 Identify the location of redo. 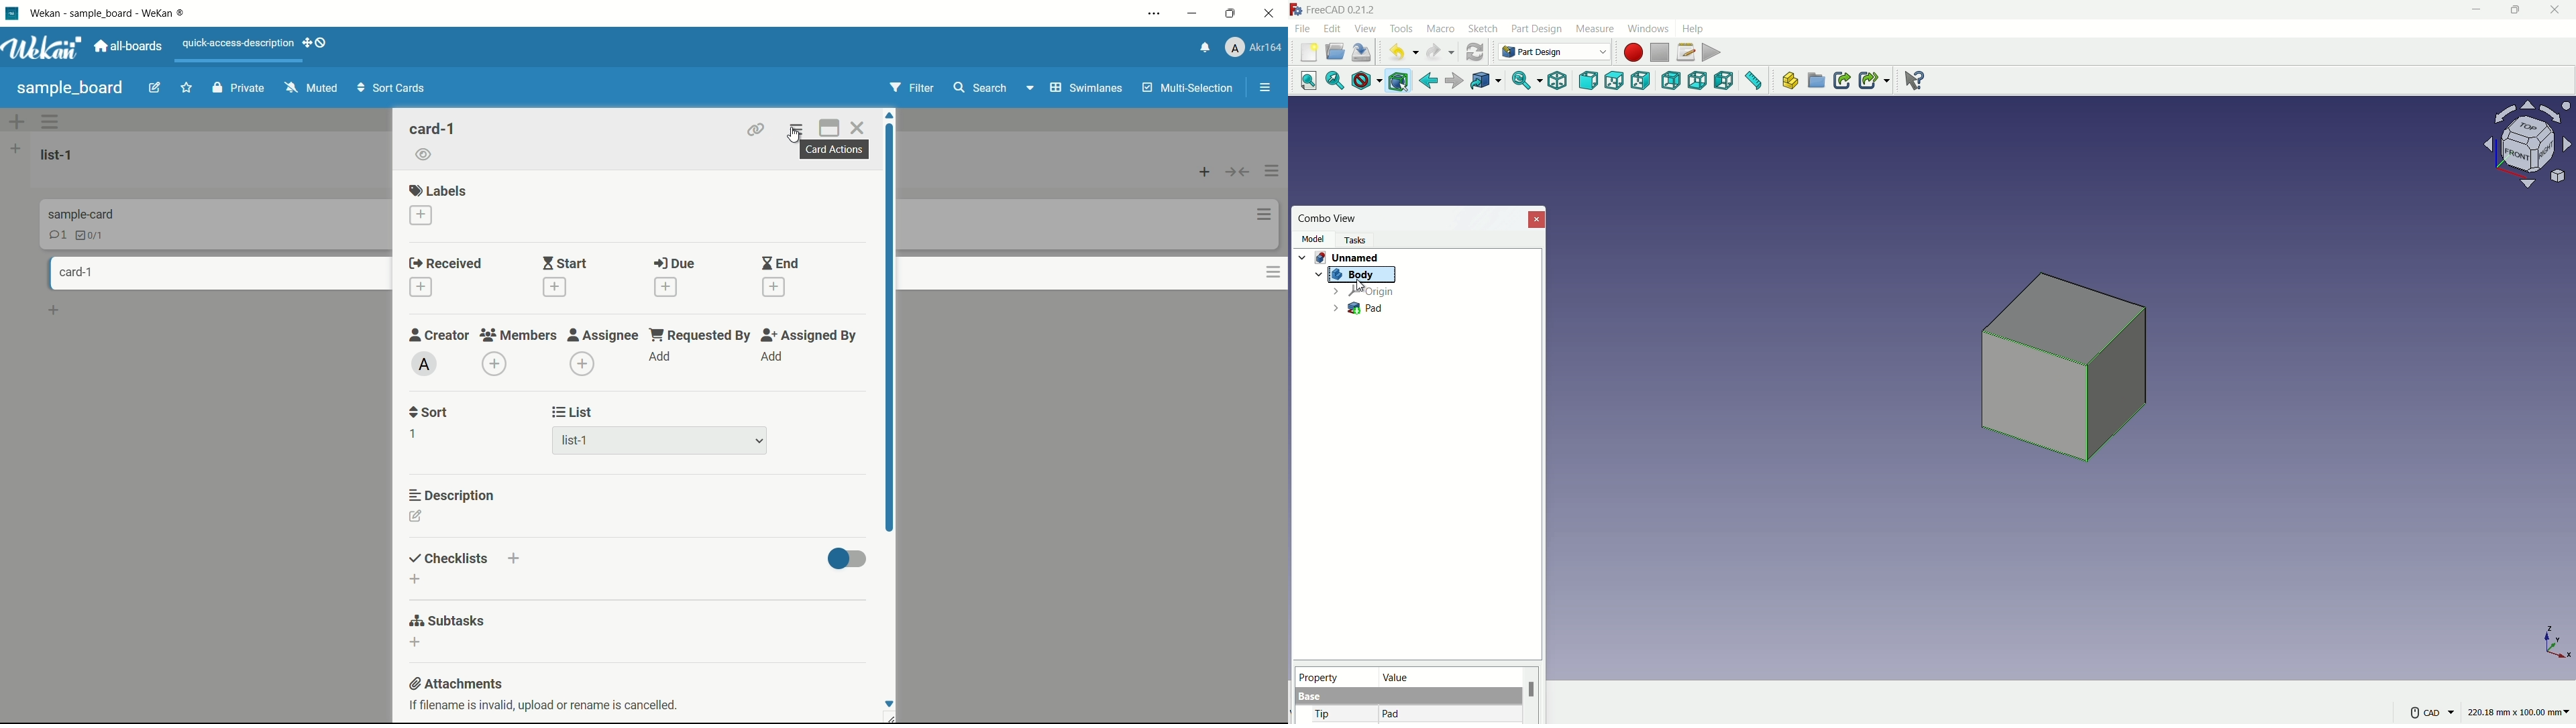
(1440, 52).